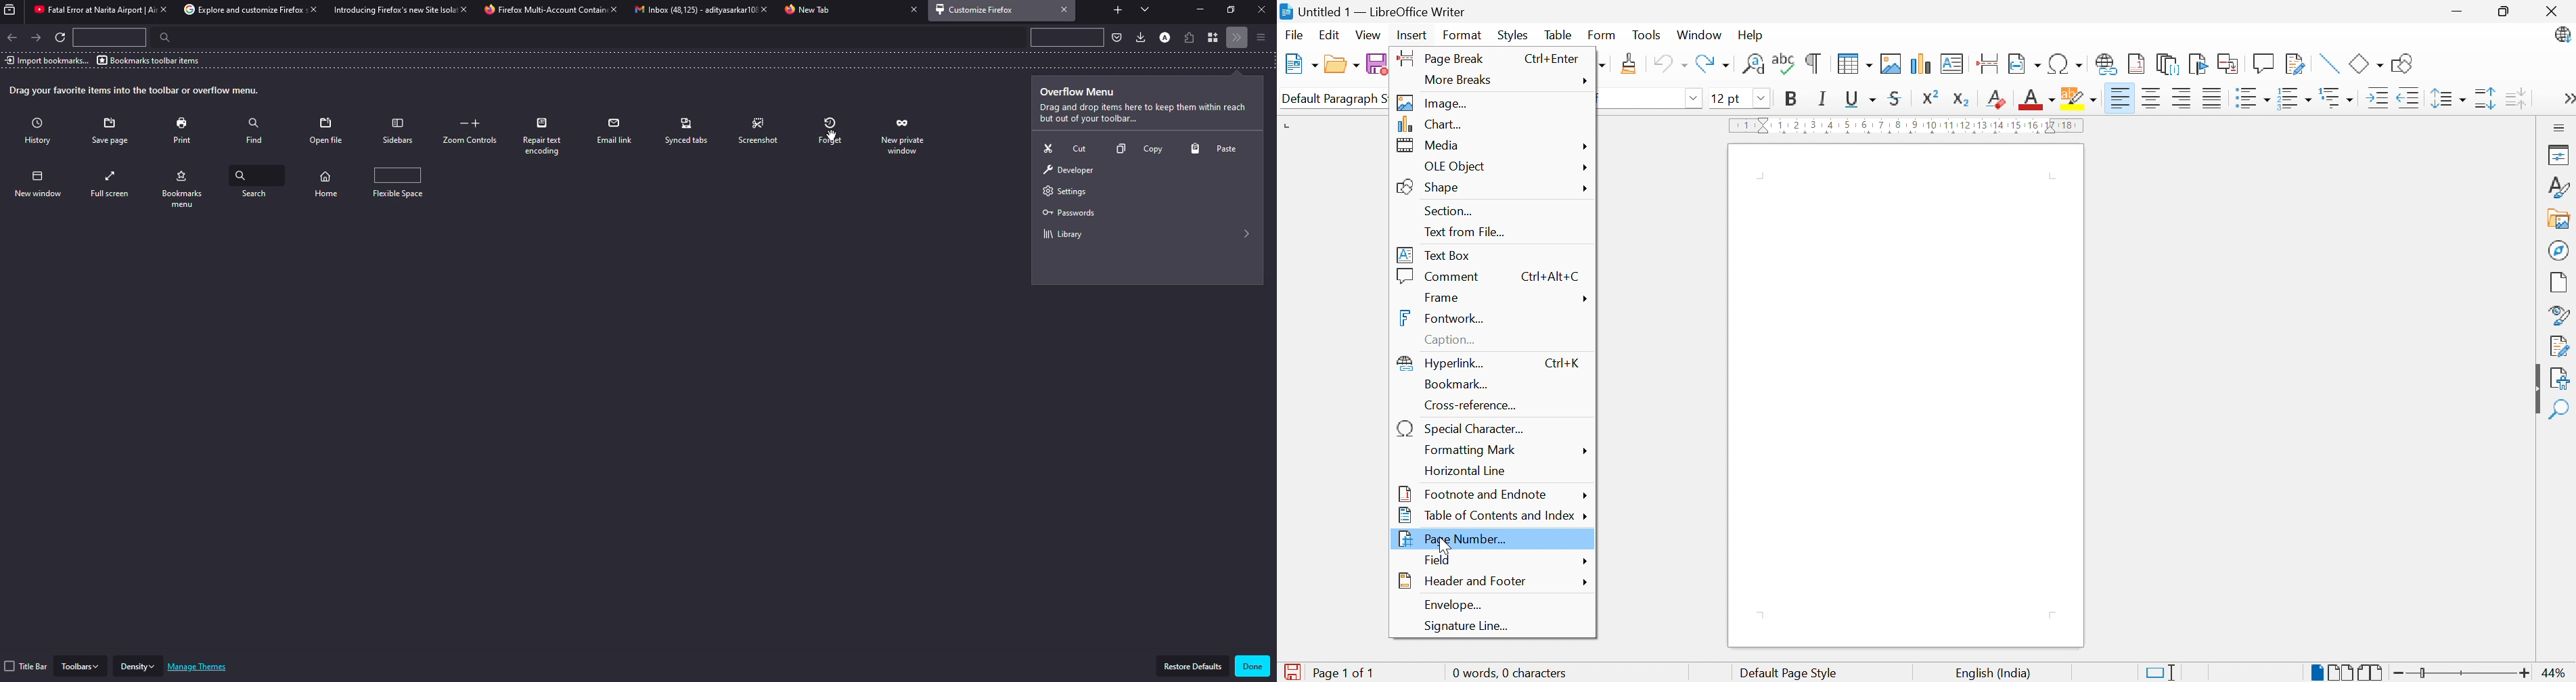 The width and height of the screenshot is (2576, 700). What do you see at coordinates (1629, 64) in the screenshot?
I see `Clone formatting` at bounding box center [1629, 64].